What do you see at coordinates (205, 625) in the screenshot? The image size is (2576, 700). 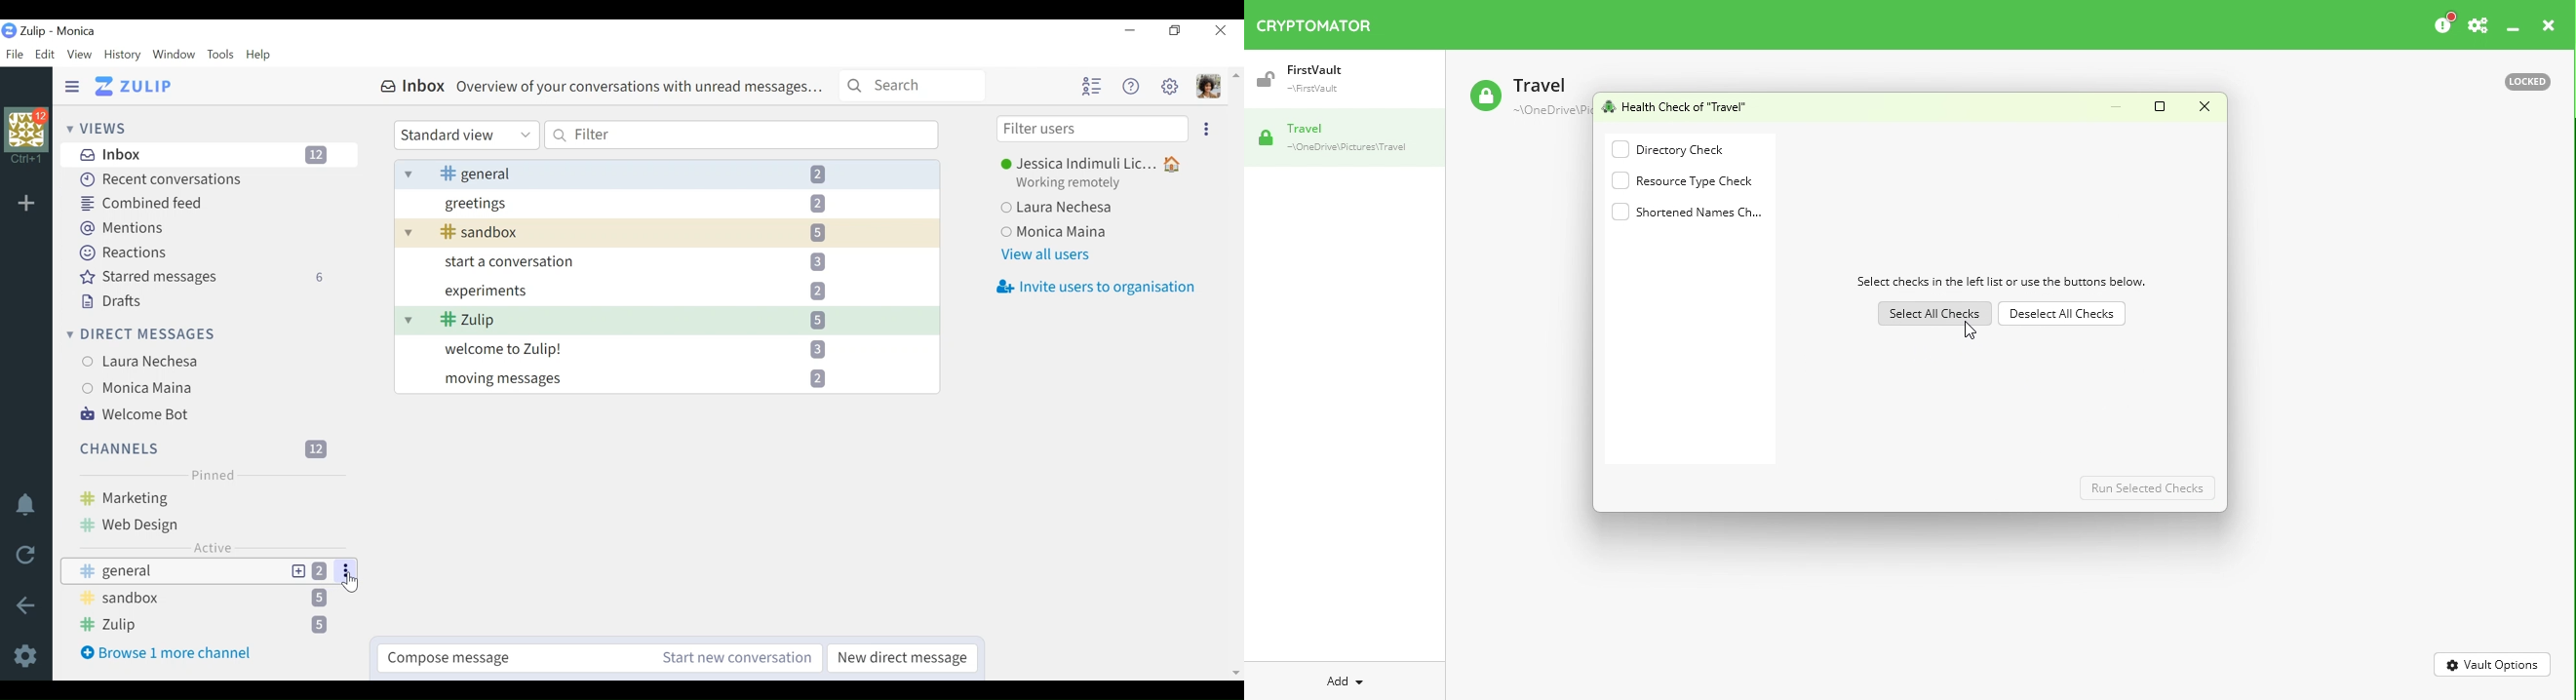 I see `Zulip 5` at bounding box center [205, 625].